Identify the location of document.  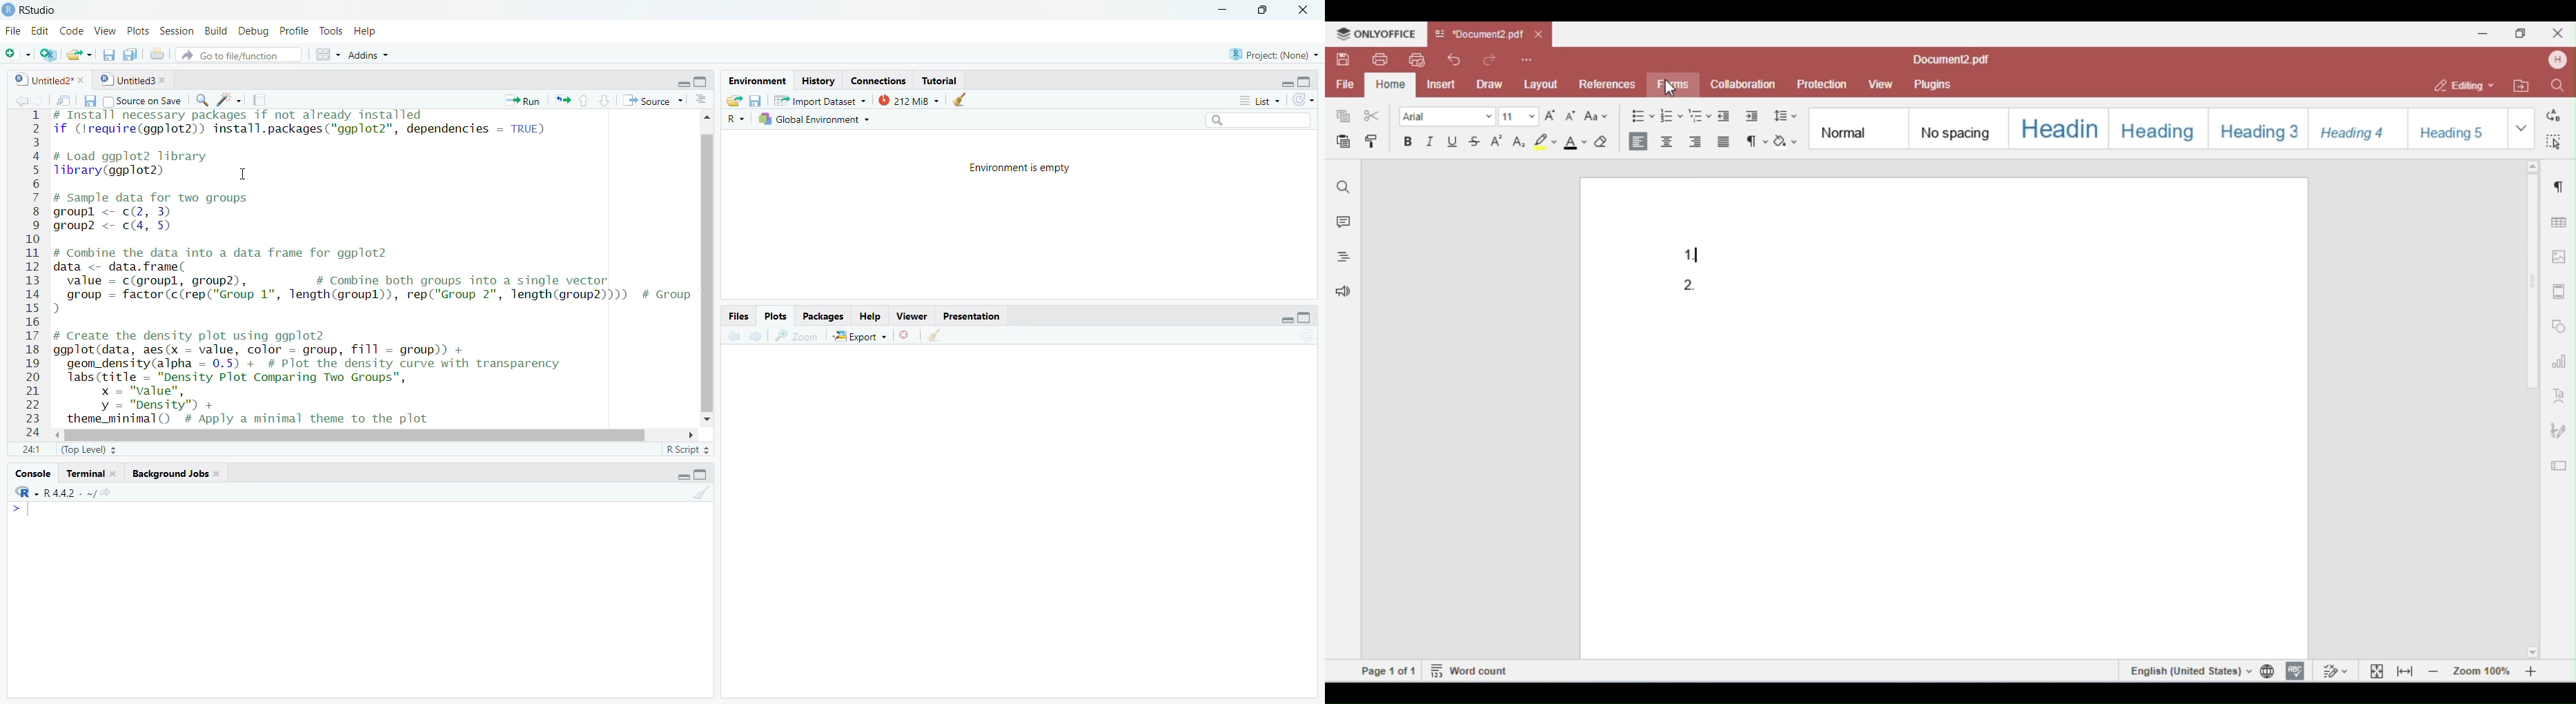
(262, 100).